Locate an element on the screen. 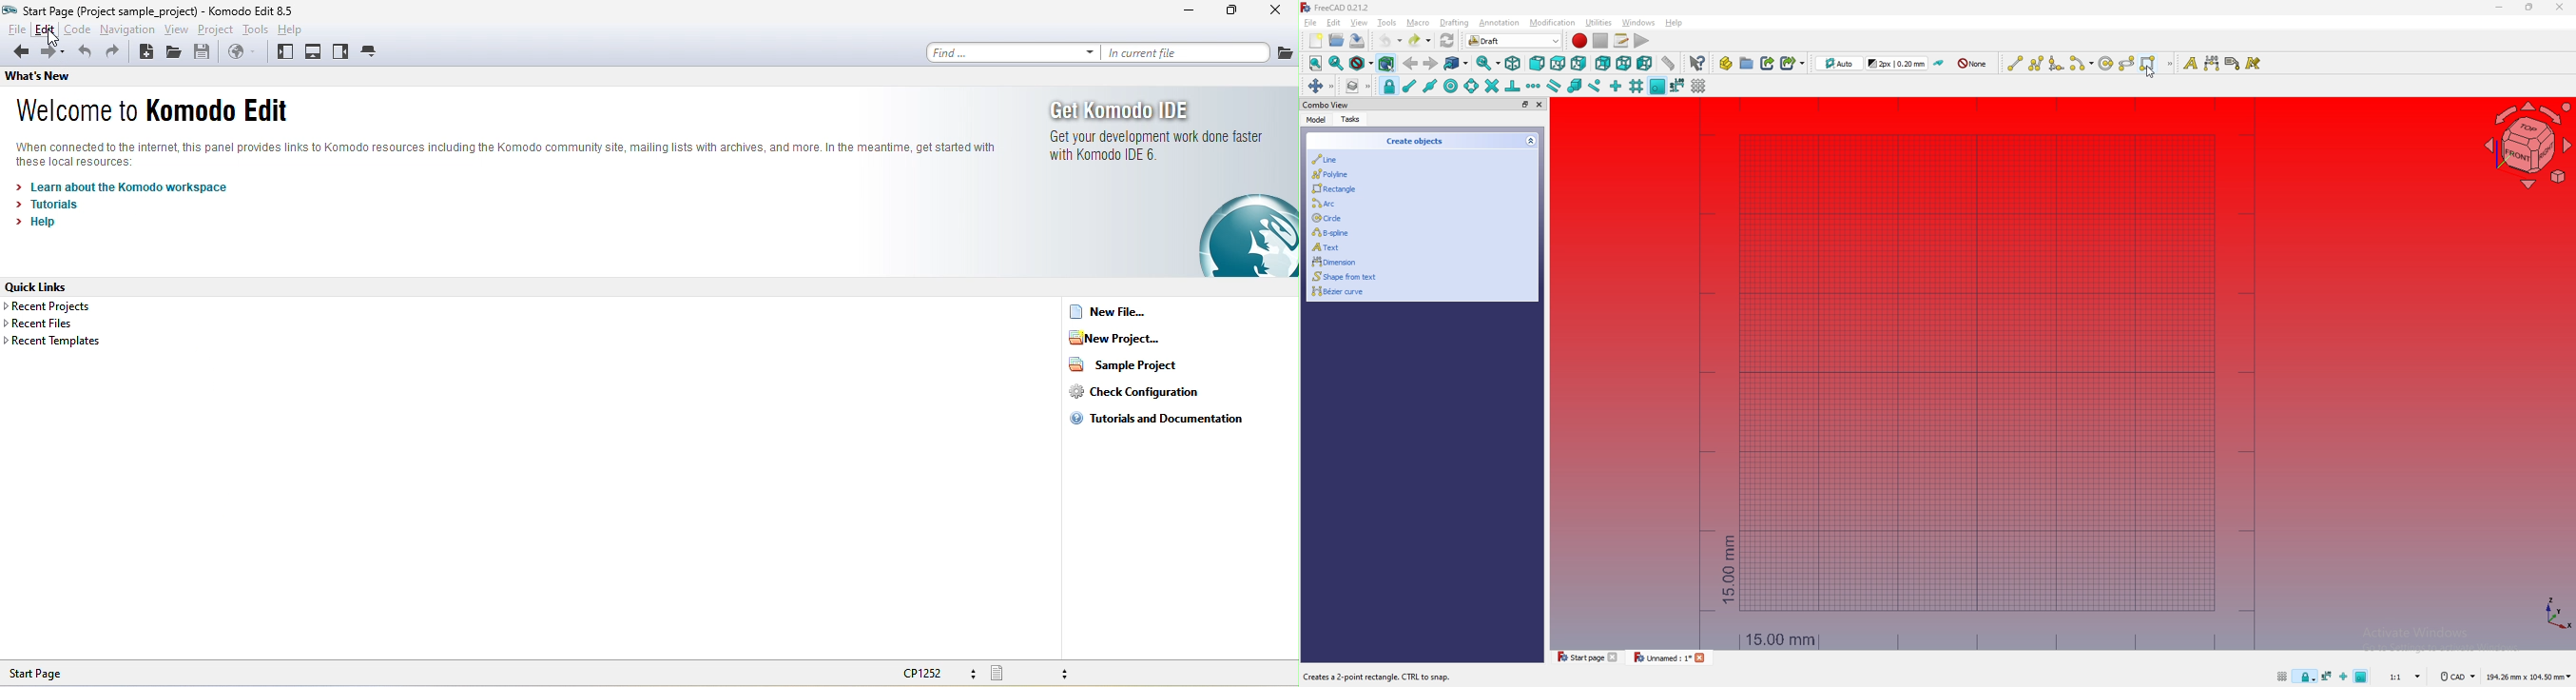  execute macro is located at coordinates (1642, 41).